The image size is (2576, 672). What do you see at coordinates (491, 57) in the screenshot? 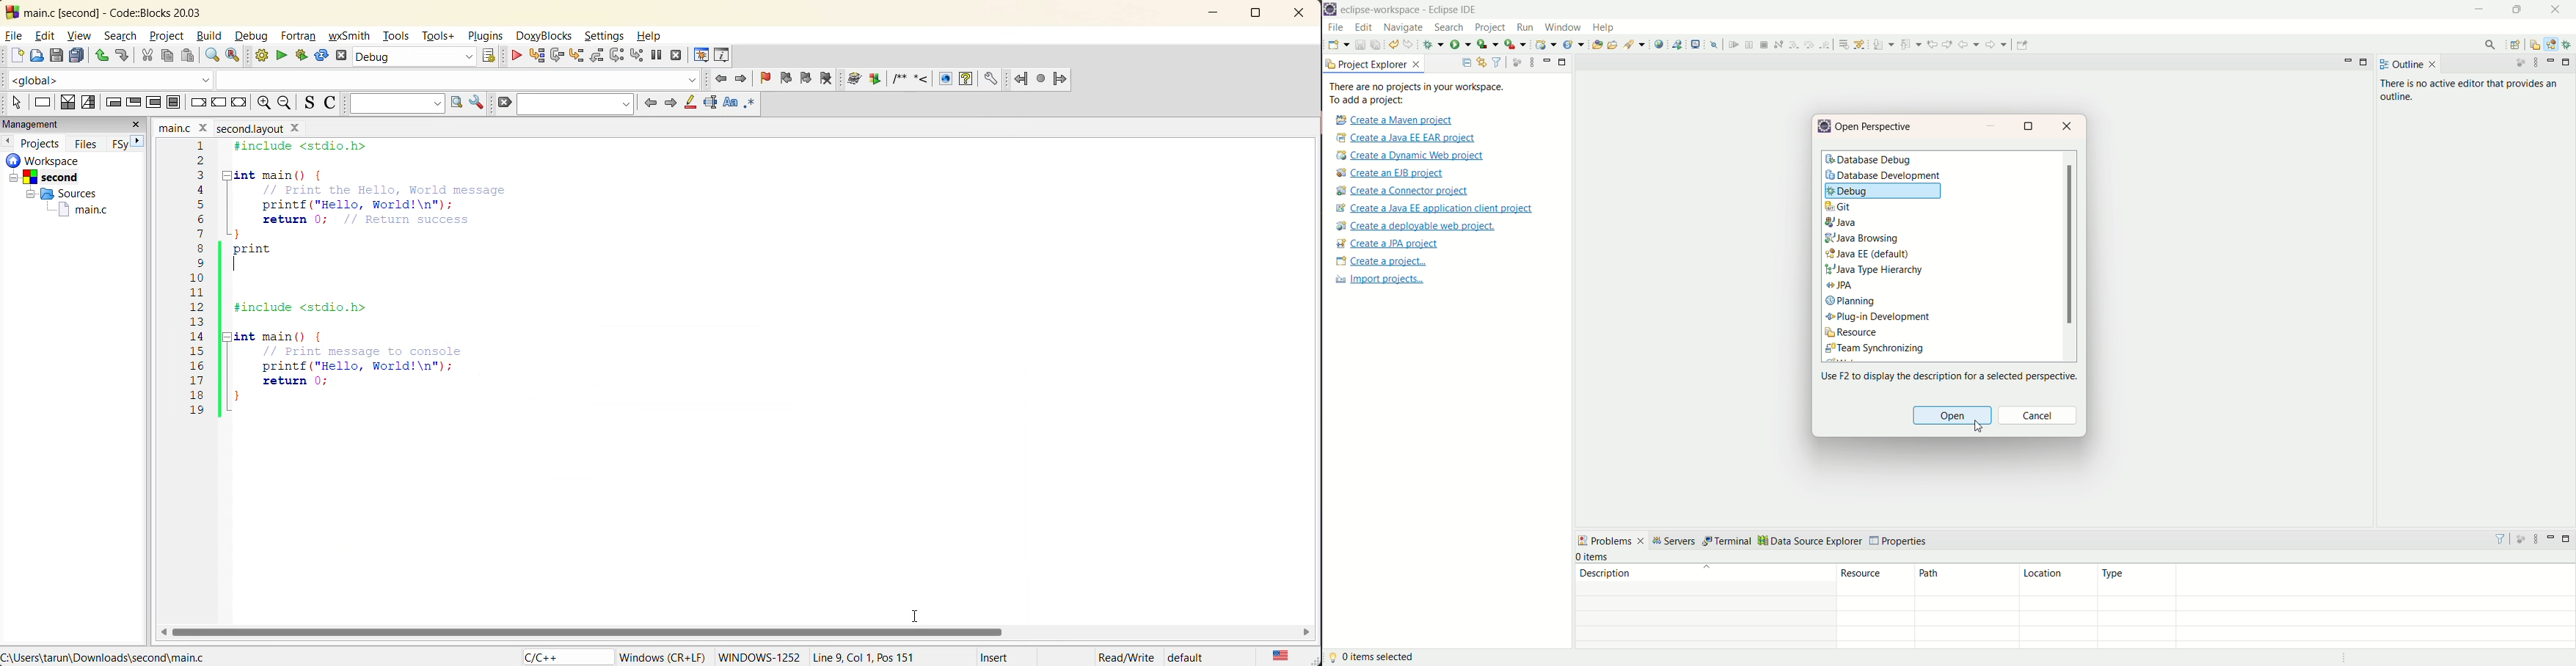
I see `show select target dialog` at bounding box center [491, 57].